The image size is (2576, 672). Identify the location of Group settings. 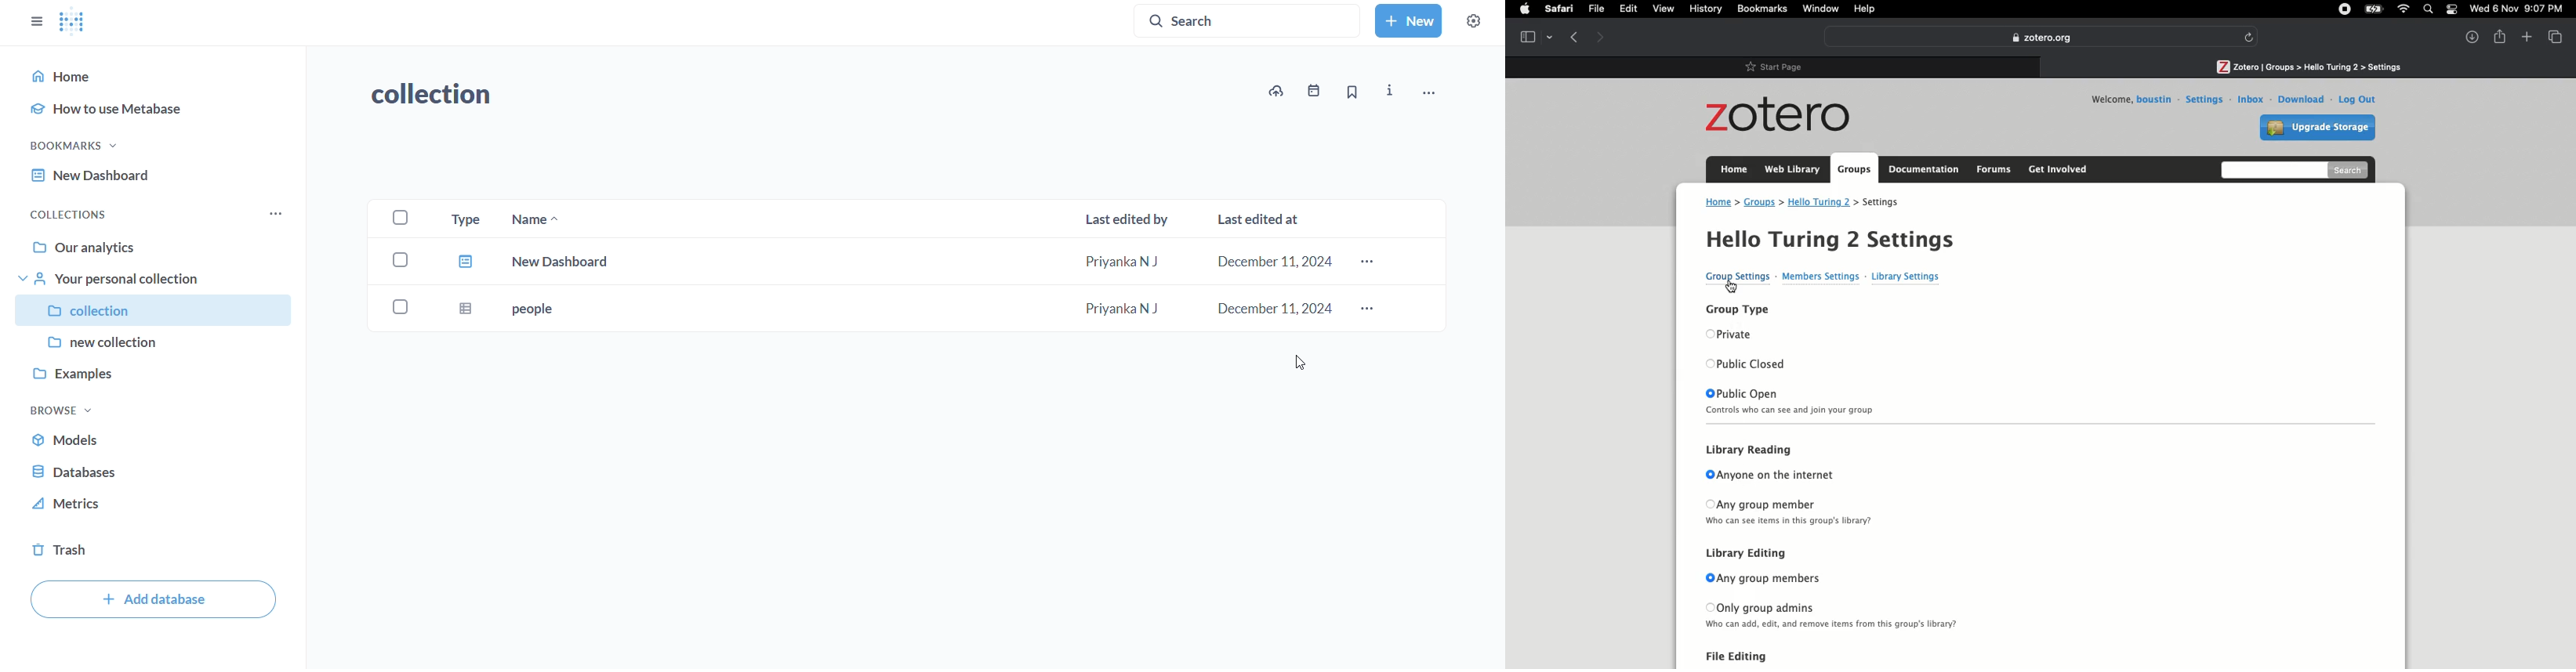
(1736, 277).